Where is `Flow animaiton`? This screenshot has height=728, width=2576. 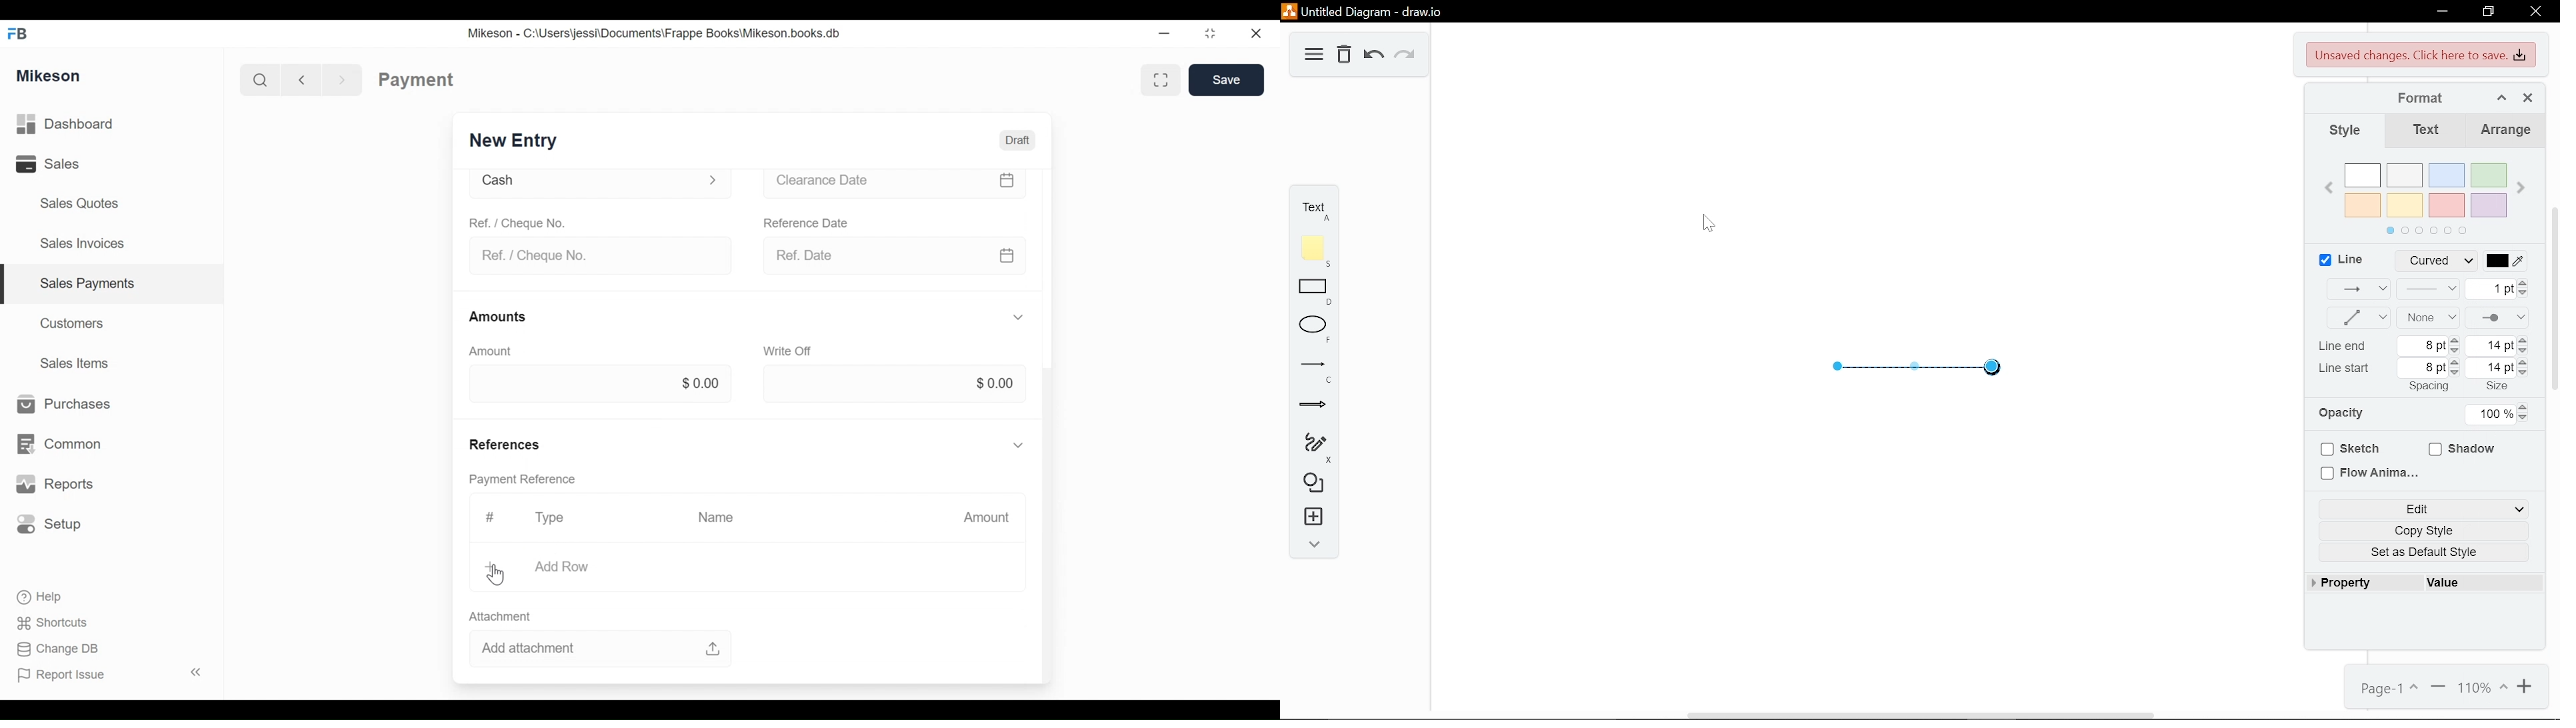
Flow animaiton is located at coordinates (2367, 474).